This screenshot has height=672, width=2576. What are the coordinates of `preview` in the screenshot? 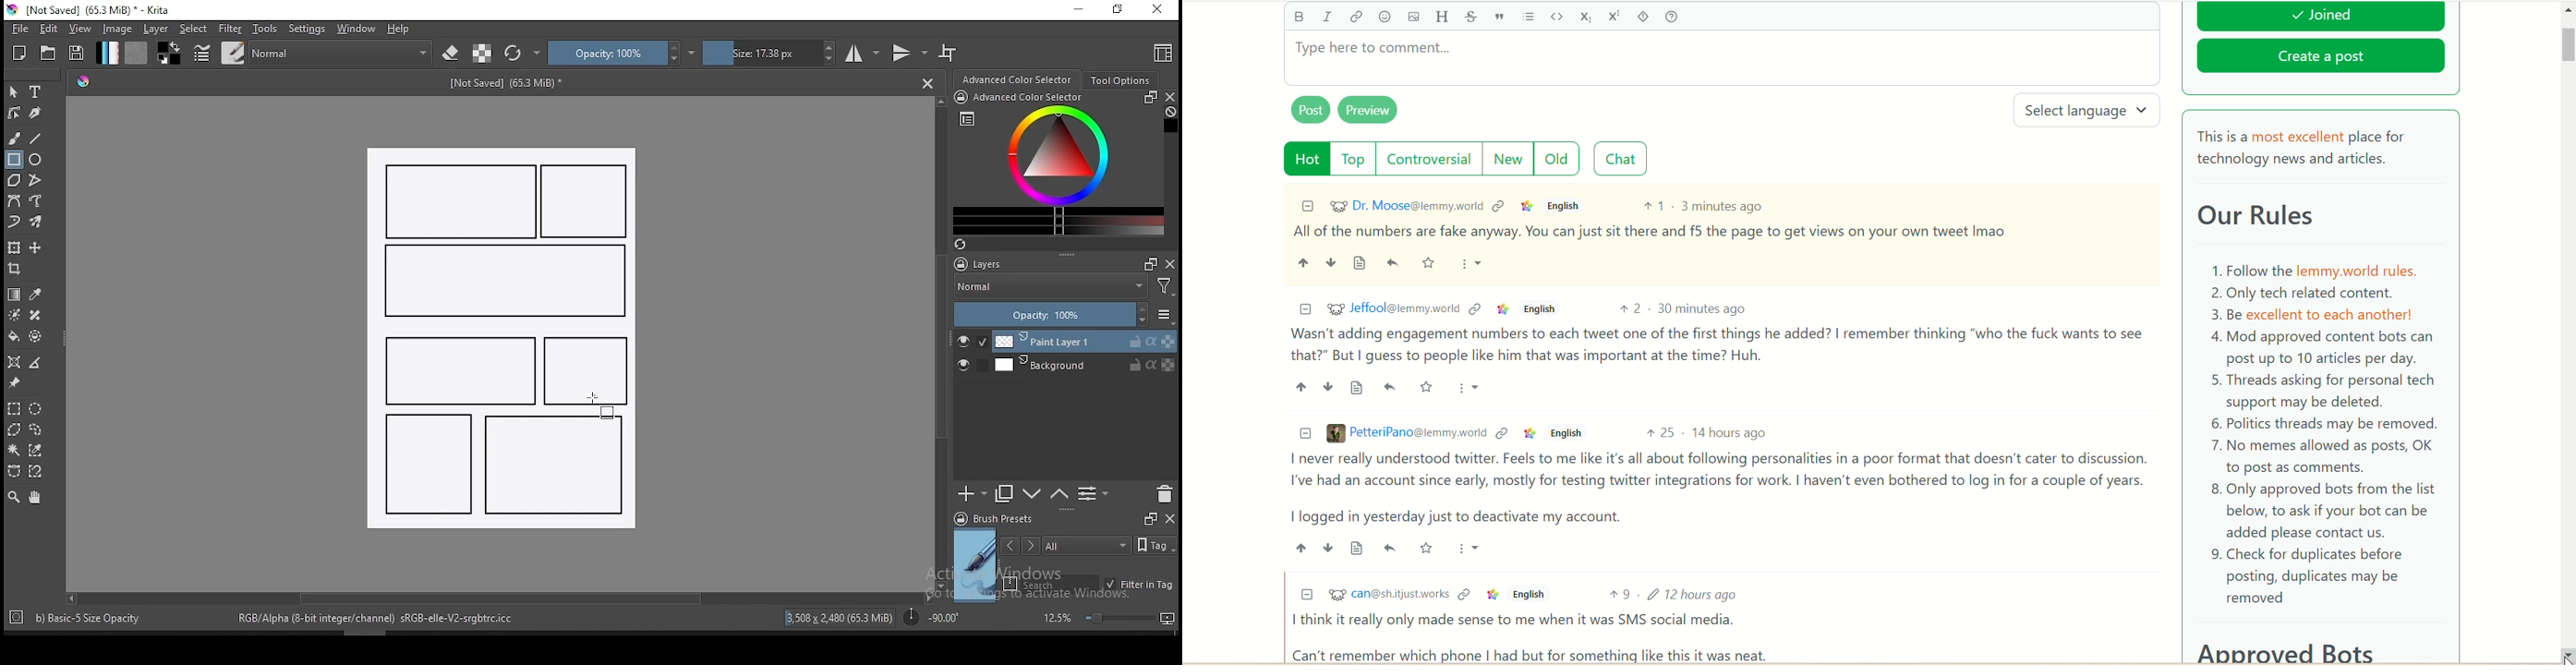 It's located at (975, 565).